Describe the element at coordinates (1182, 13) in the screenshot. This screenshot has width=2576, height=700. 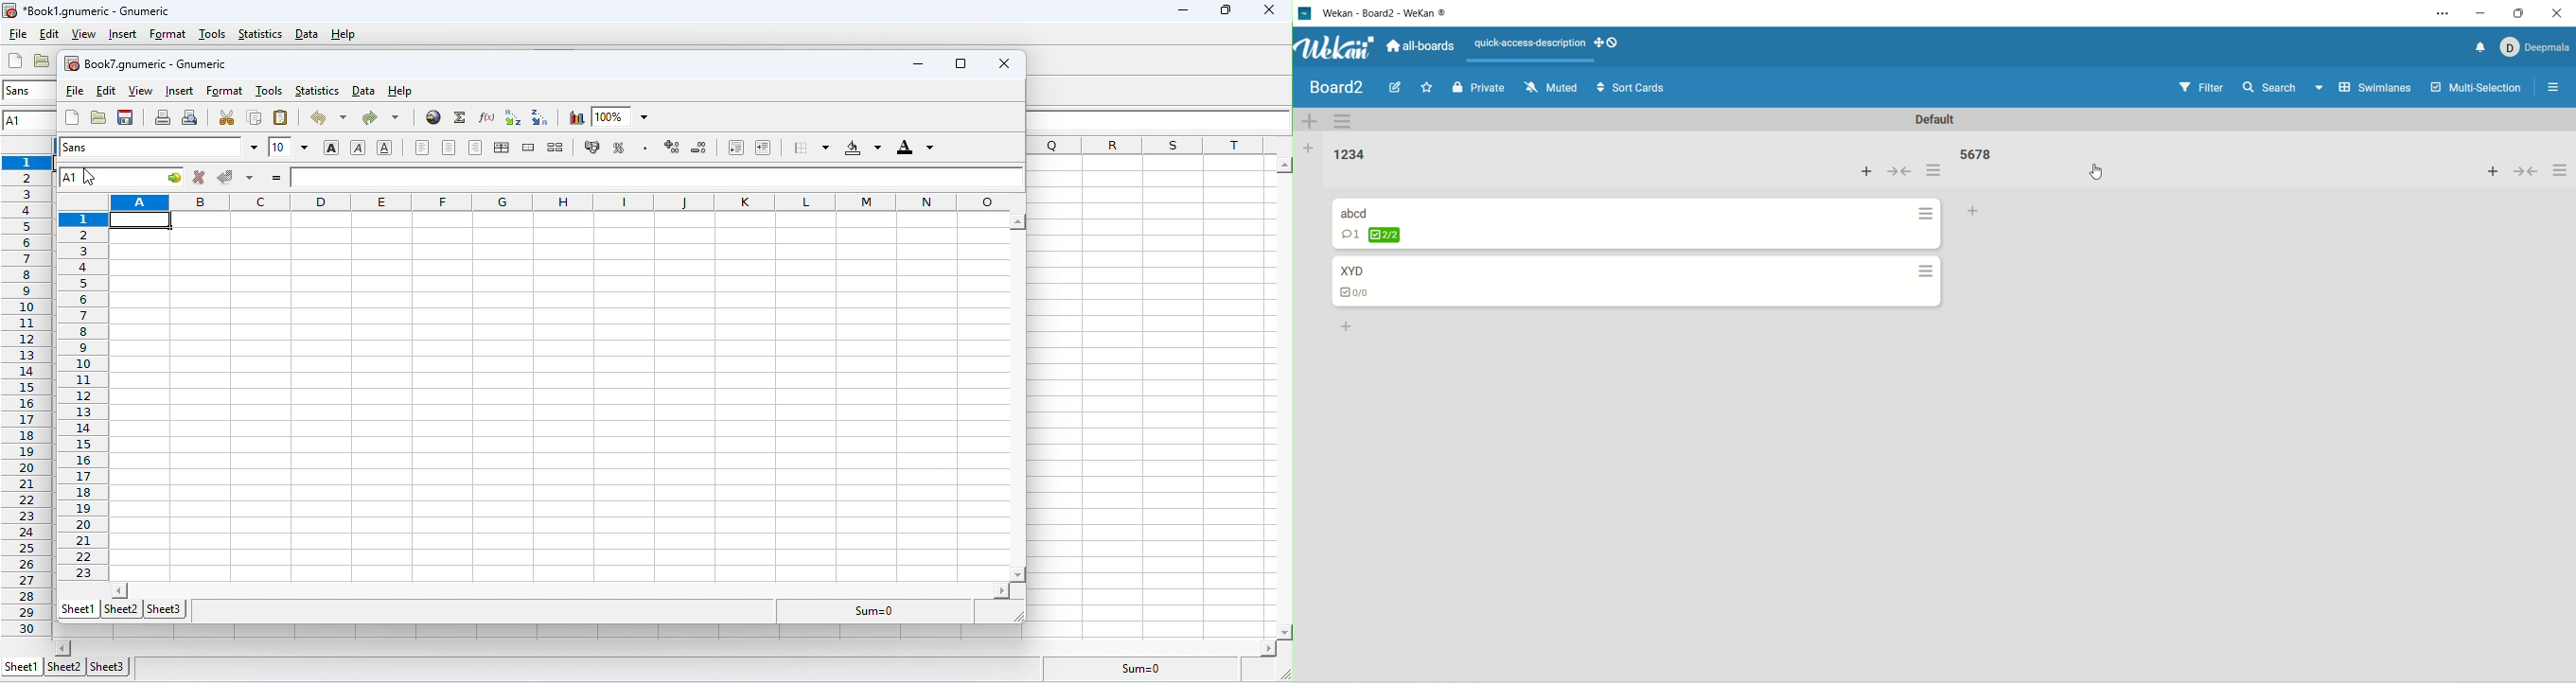
I see `minimize` at that location.